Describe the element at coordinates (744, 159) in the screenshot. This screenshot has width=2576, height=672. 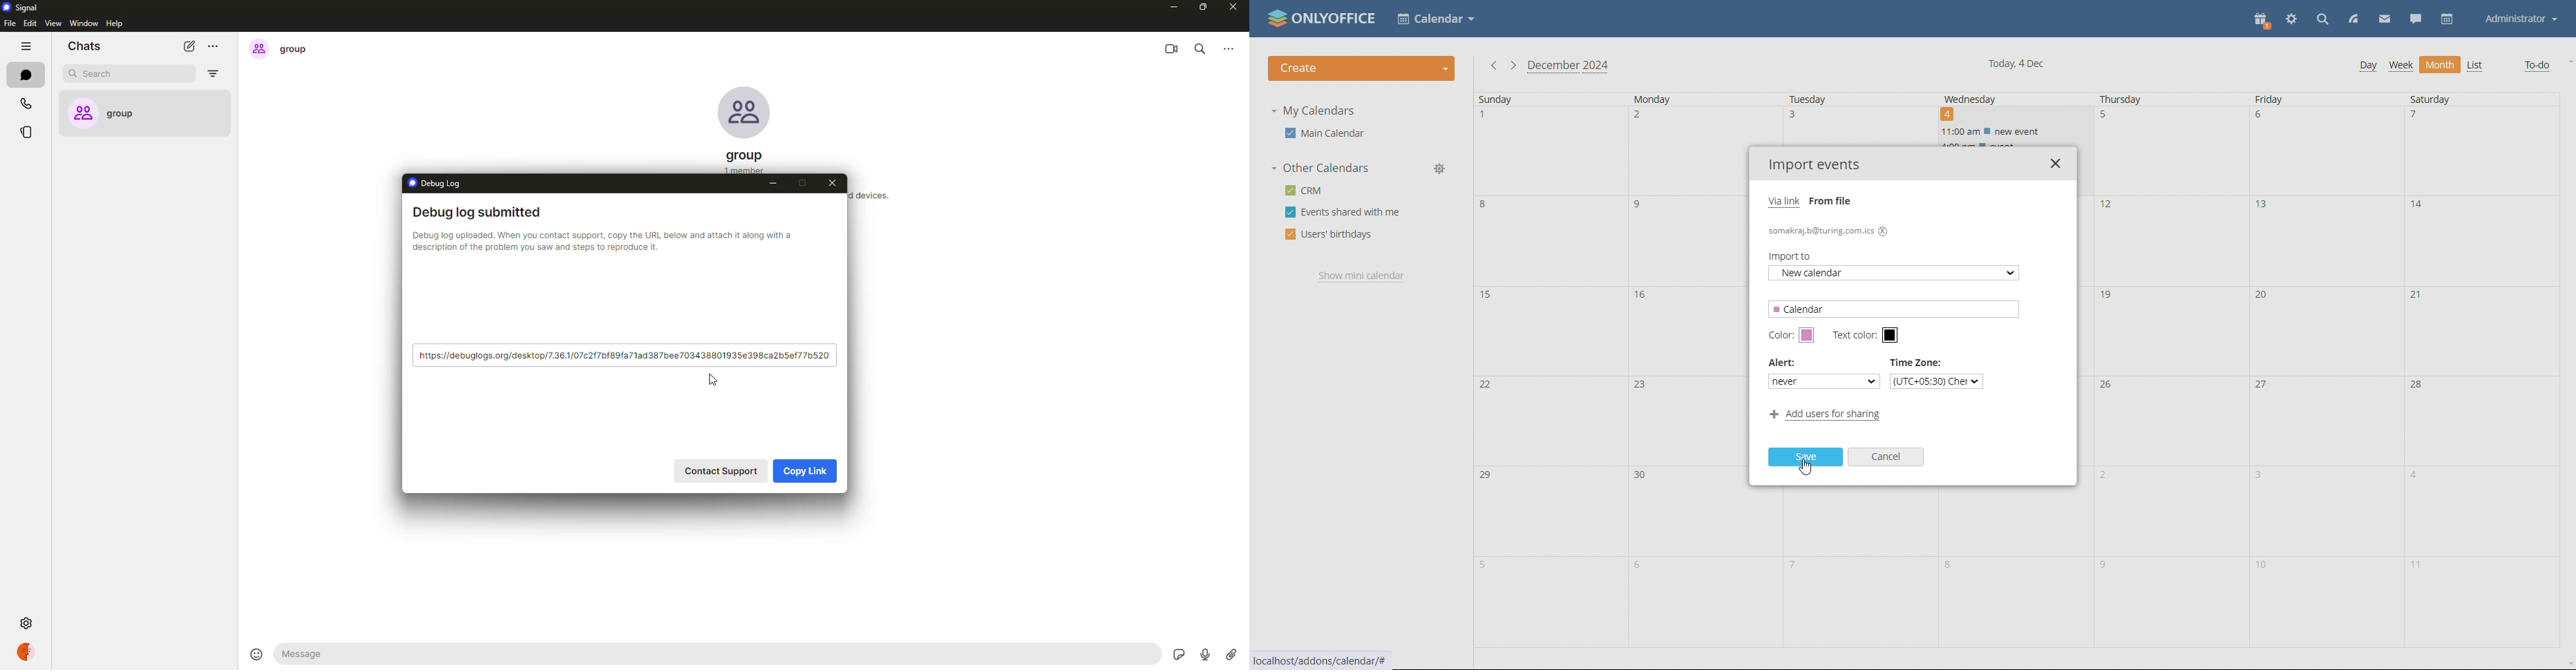
I see `group` at that location.